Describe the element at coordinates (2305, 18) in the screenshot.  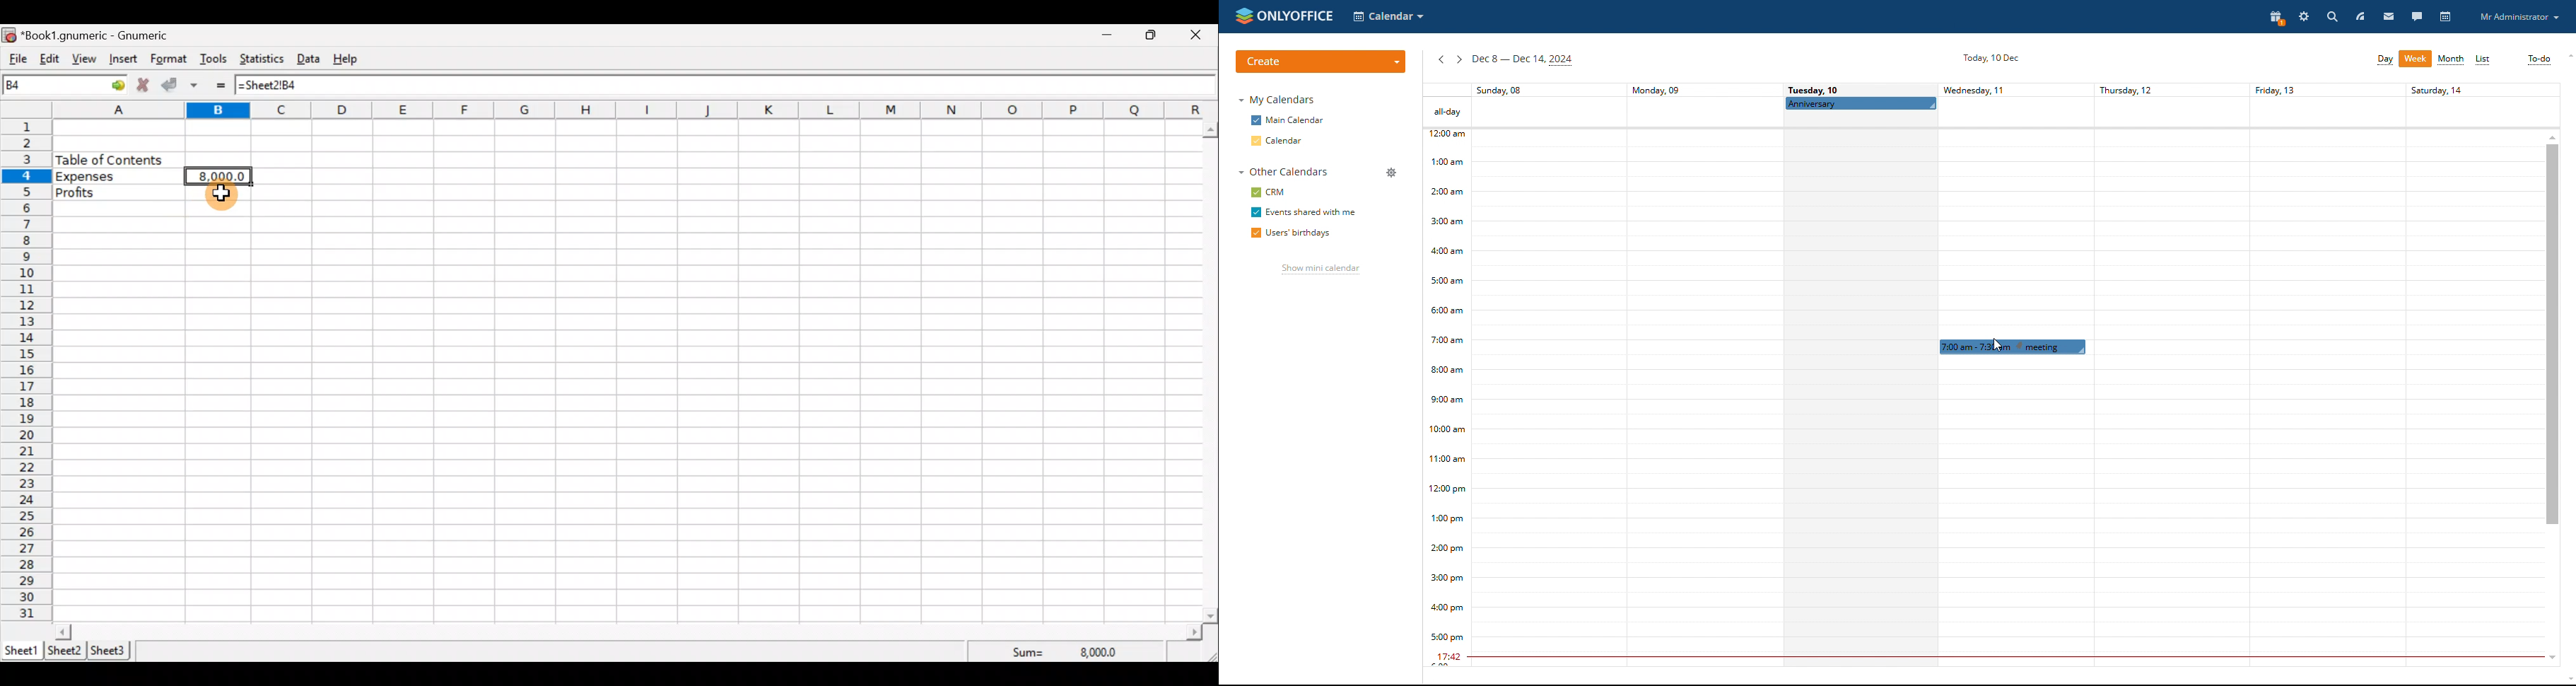
I see `settings` at that location.